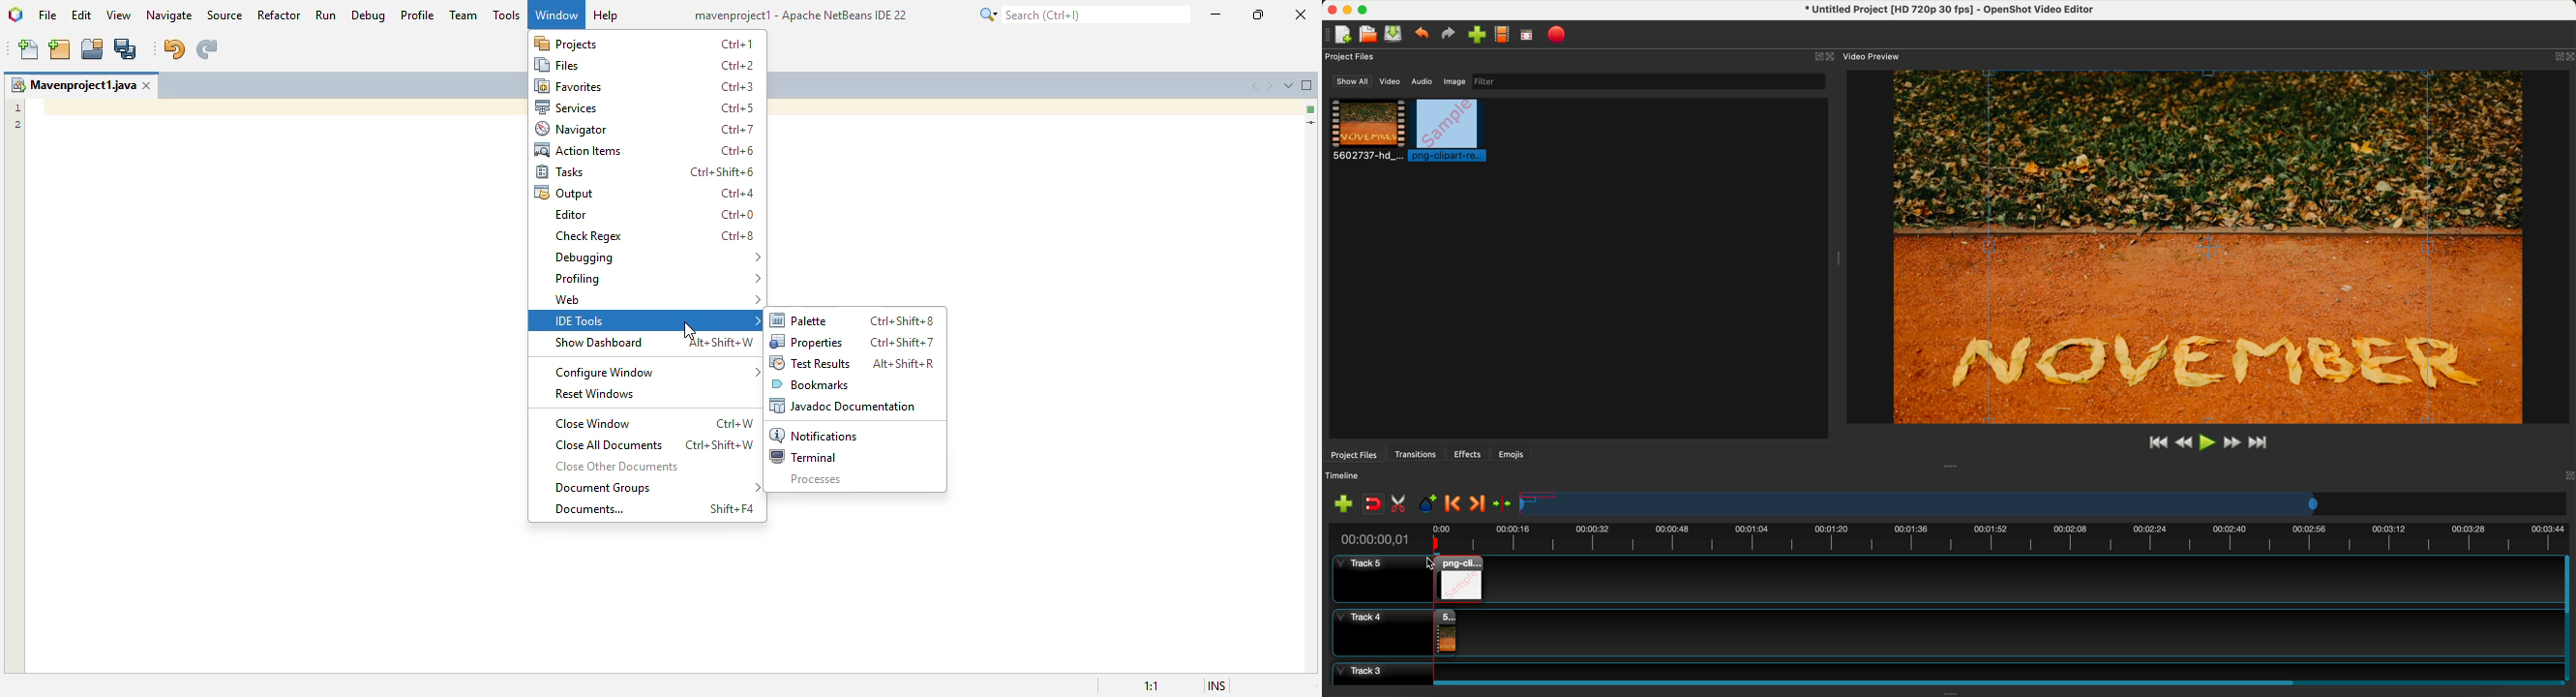 This screenshot has width=2576, height=700. What do you see at coordinates (1417, 455) in the screenshot?
I see `transitions` at bounding box center [1417, 455].